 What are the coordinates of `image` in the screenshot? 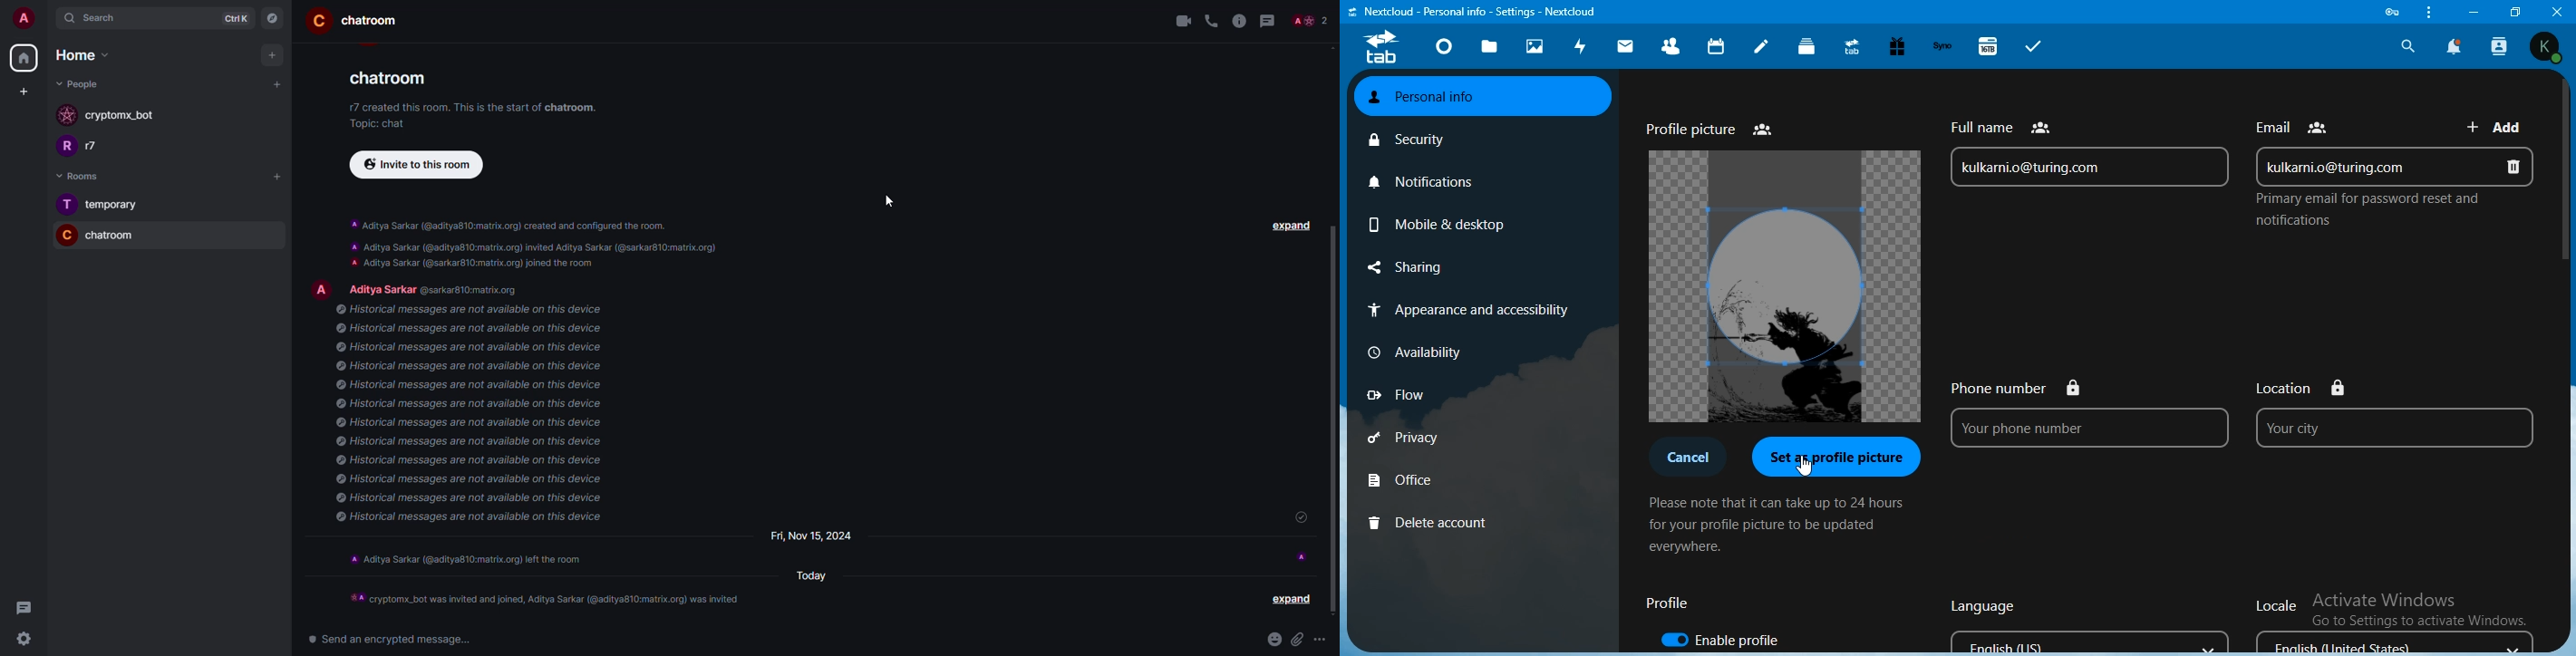 It's located at (1784, 287).